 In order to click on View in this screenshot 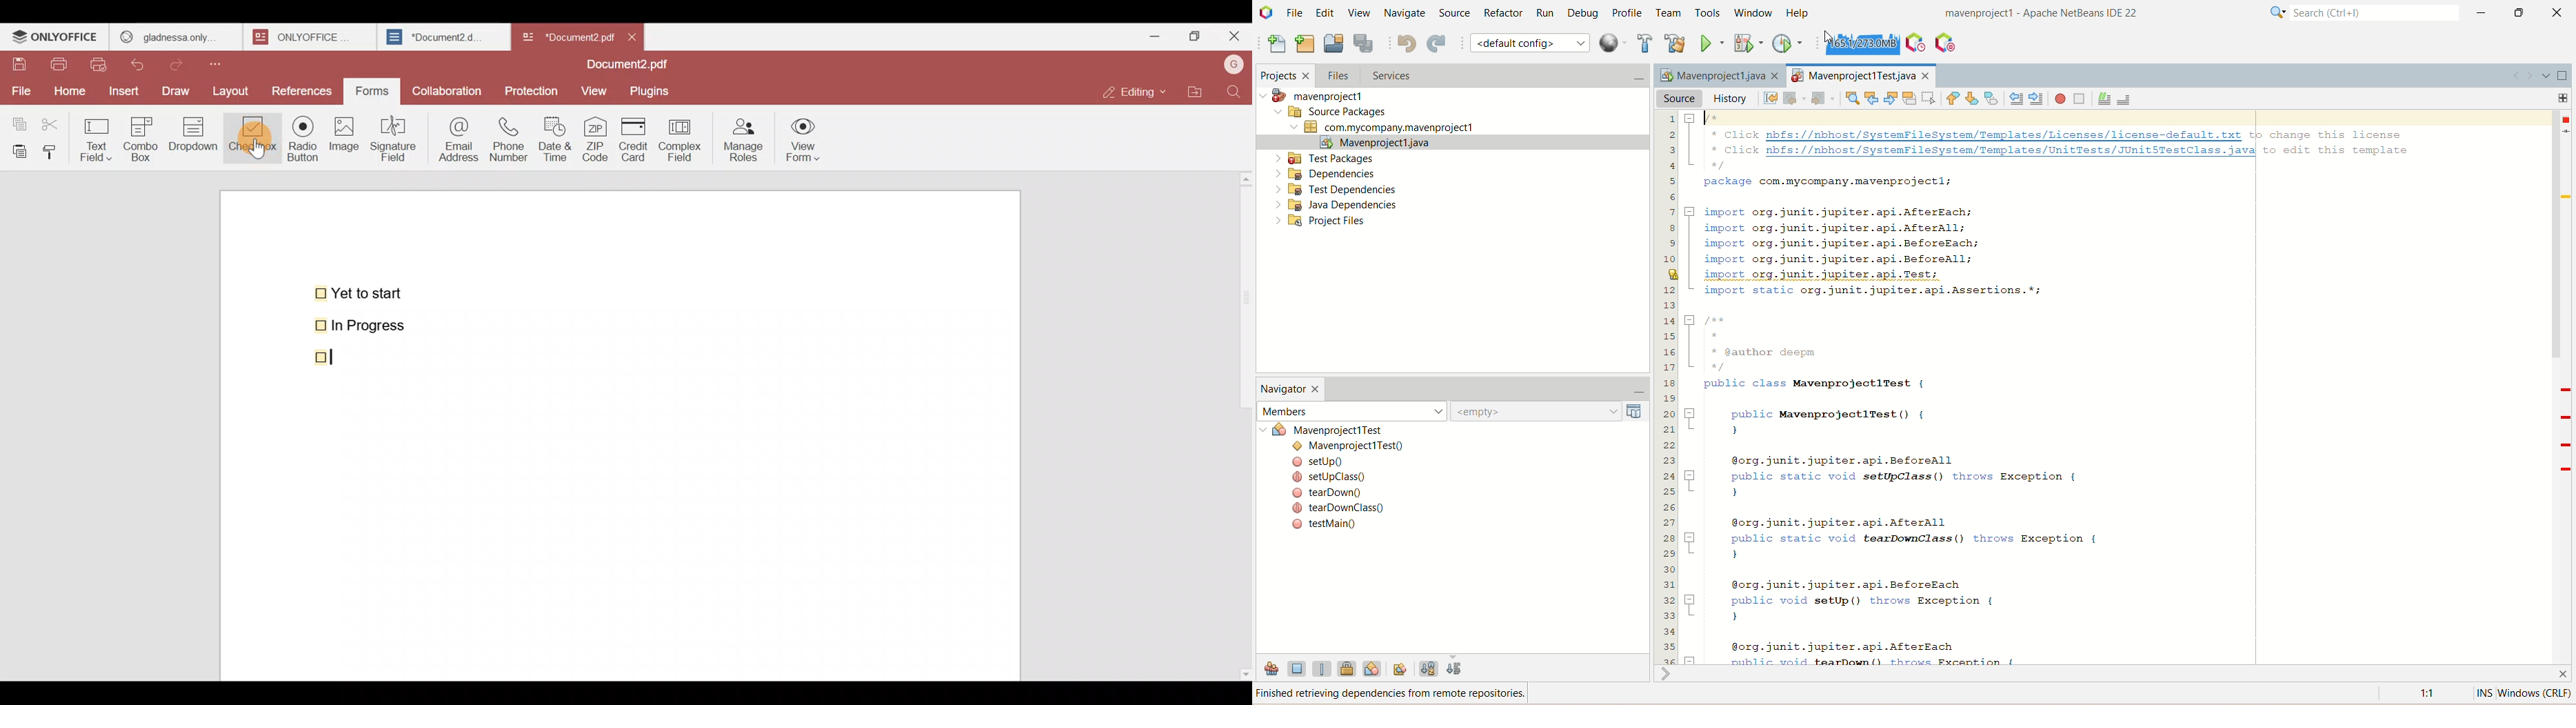, I will do `click(596, 91)`.